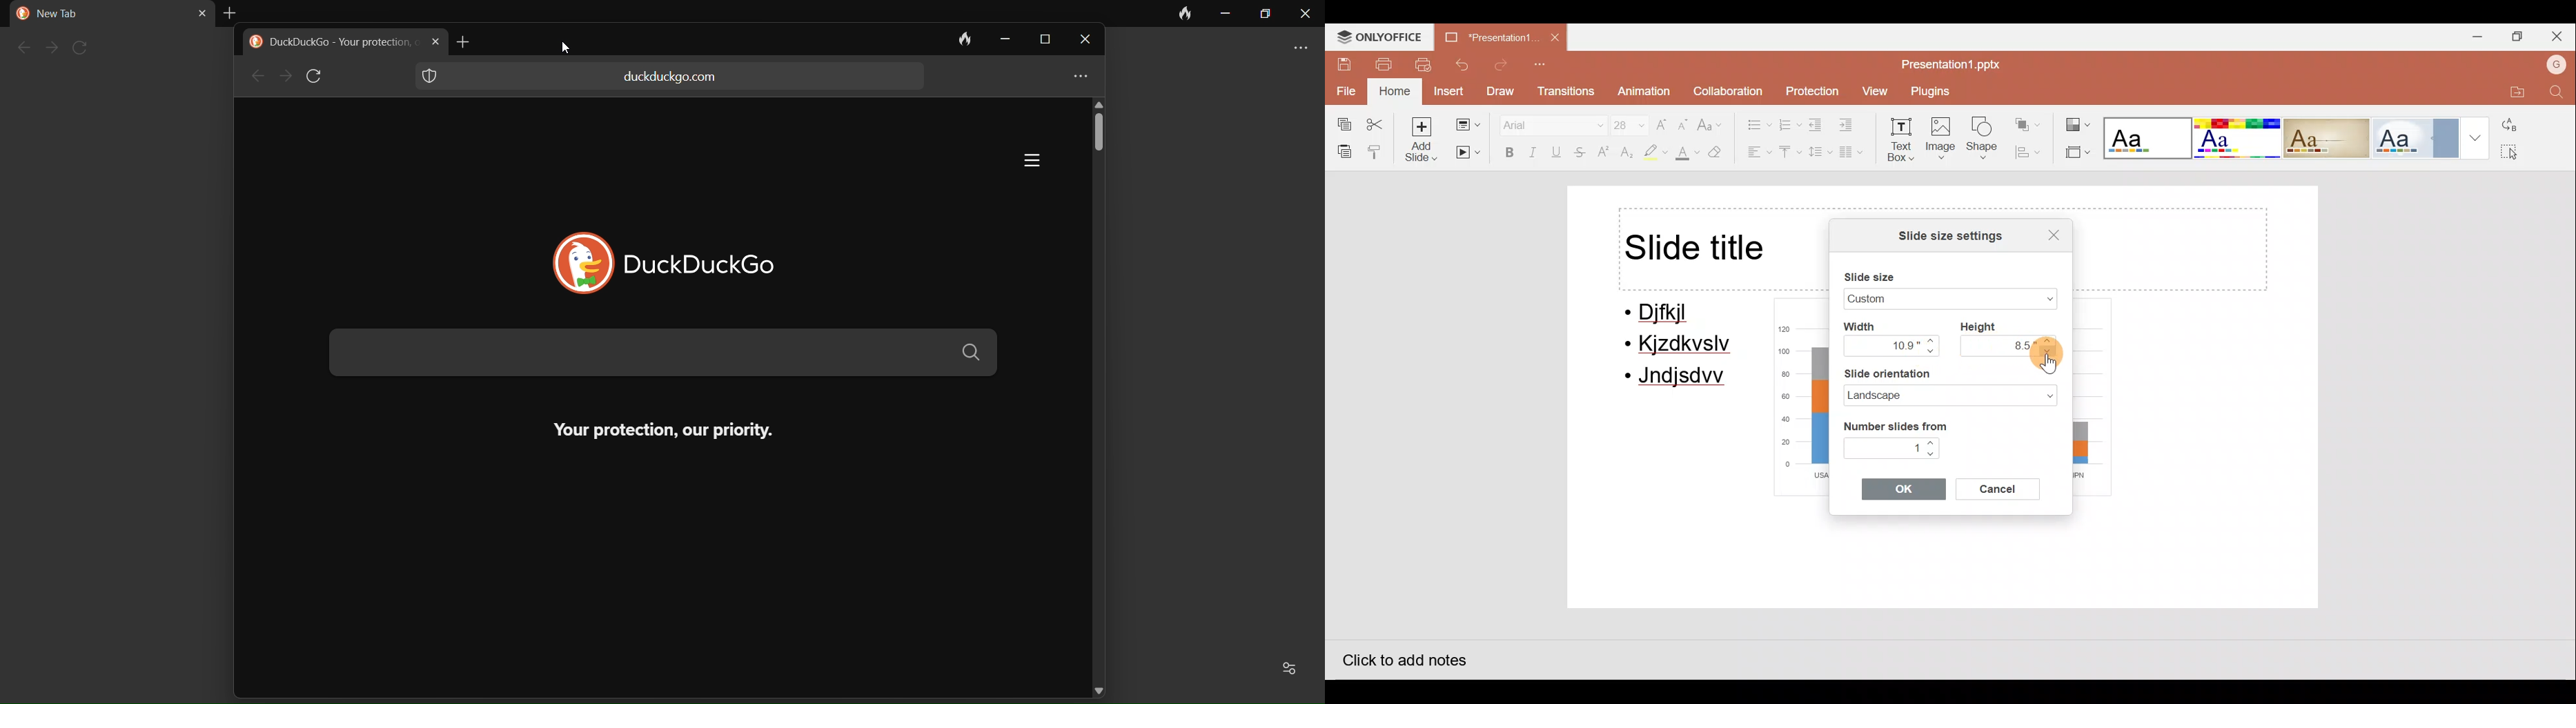  Describe the element at coordinates (1790, 123) in the screenshot. I see `Numbering` at that location.